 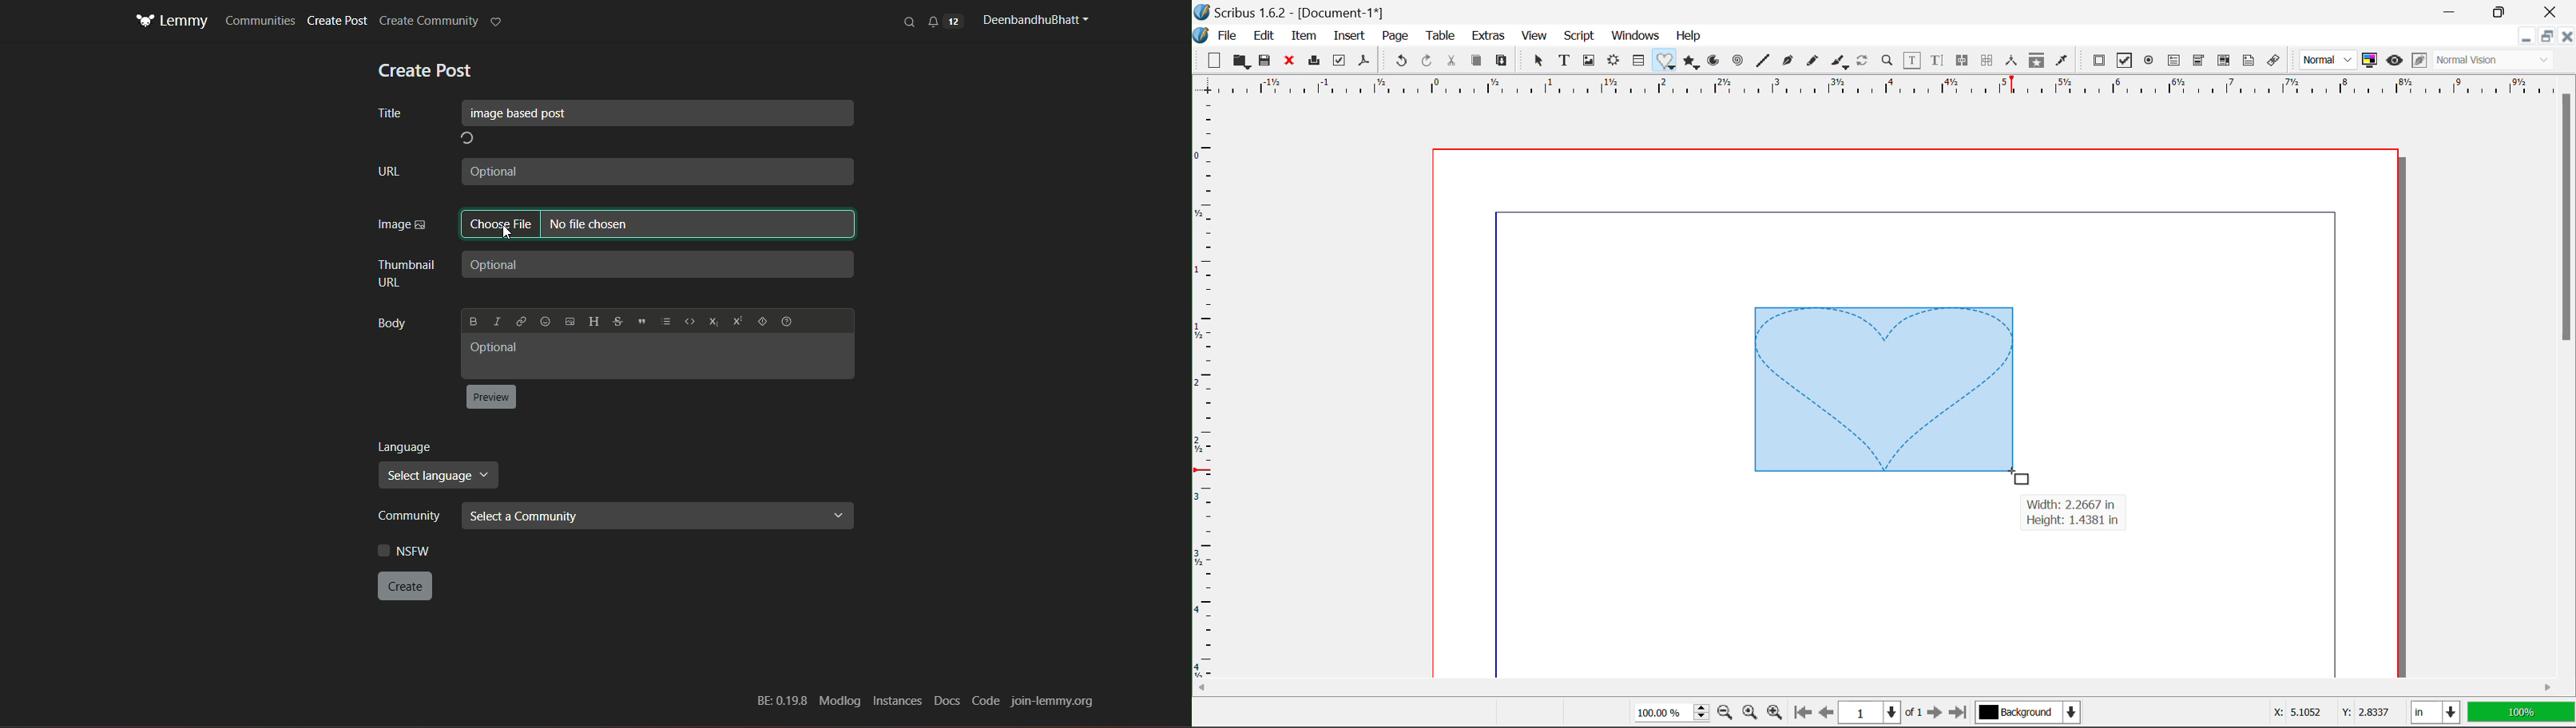 What do you see at coordinates (2175, 63) in the screenshot?
I see `Pdf Text Field` at bounding box center [2175, 63].